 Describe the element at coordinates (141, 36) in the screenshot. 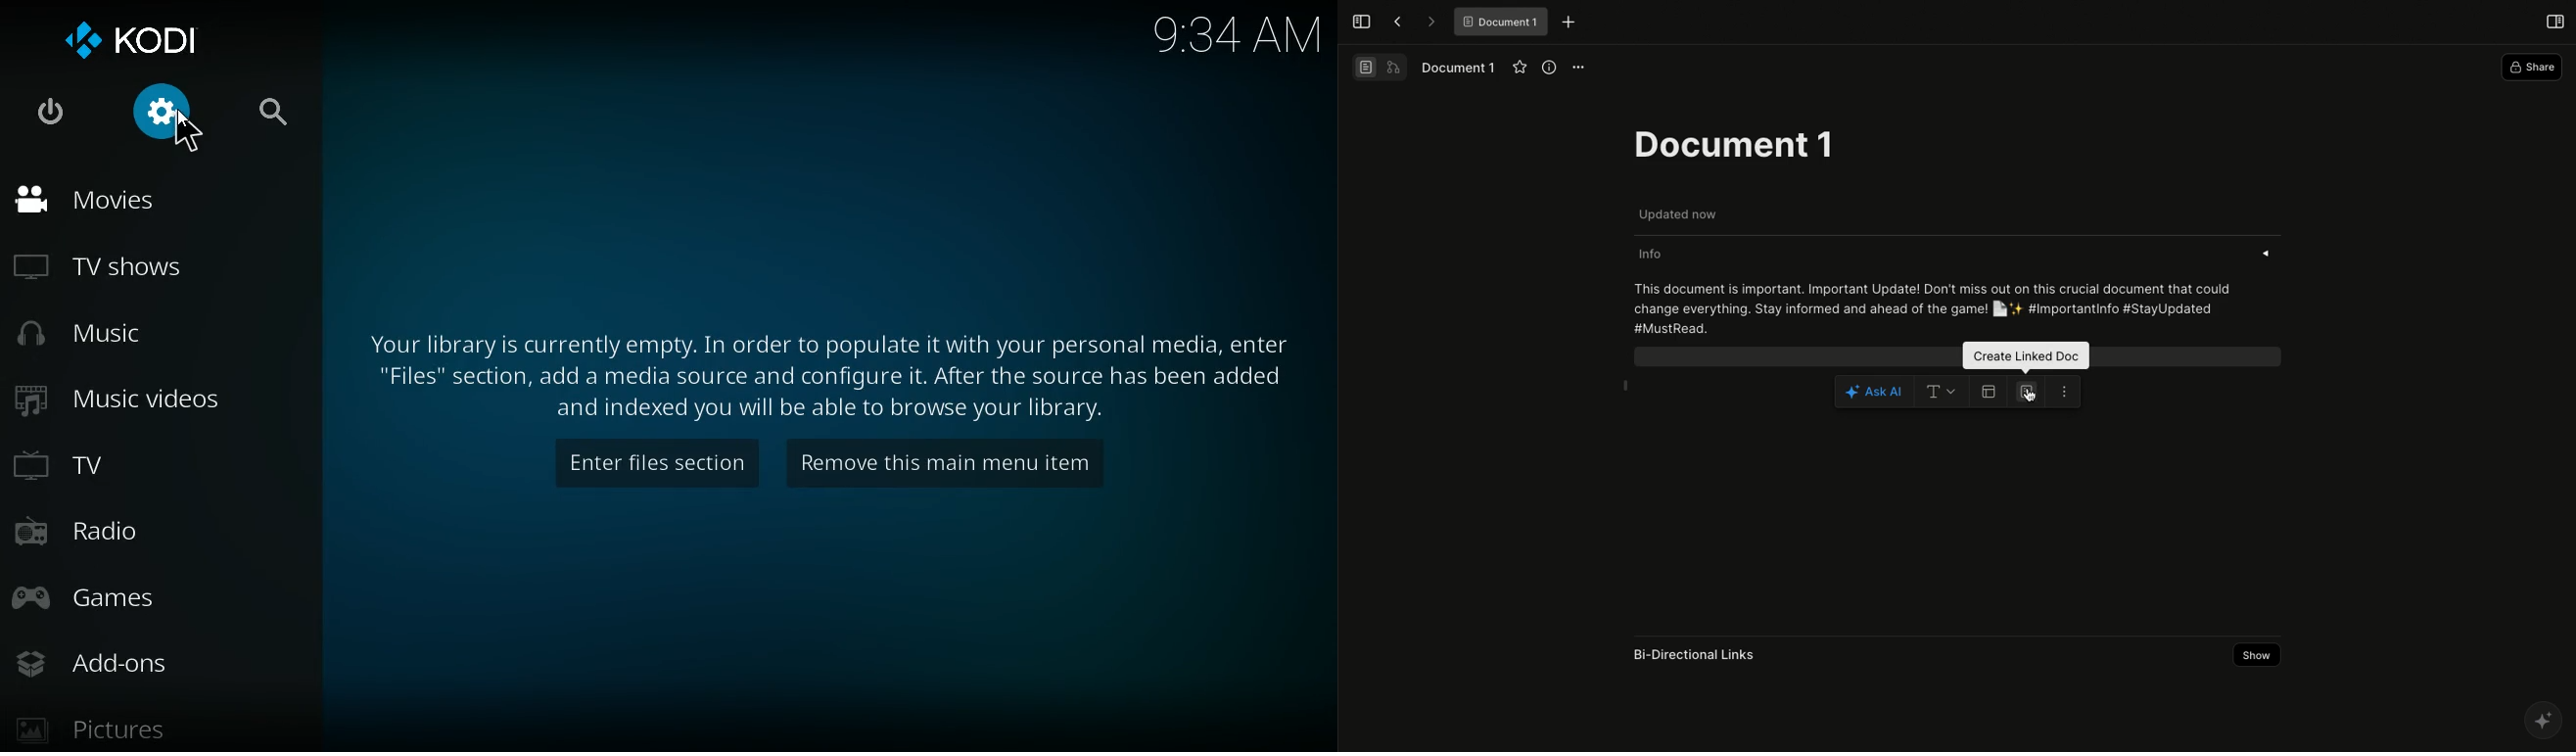

I see `kodi logo` at that location.